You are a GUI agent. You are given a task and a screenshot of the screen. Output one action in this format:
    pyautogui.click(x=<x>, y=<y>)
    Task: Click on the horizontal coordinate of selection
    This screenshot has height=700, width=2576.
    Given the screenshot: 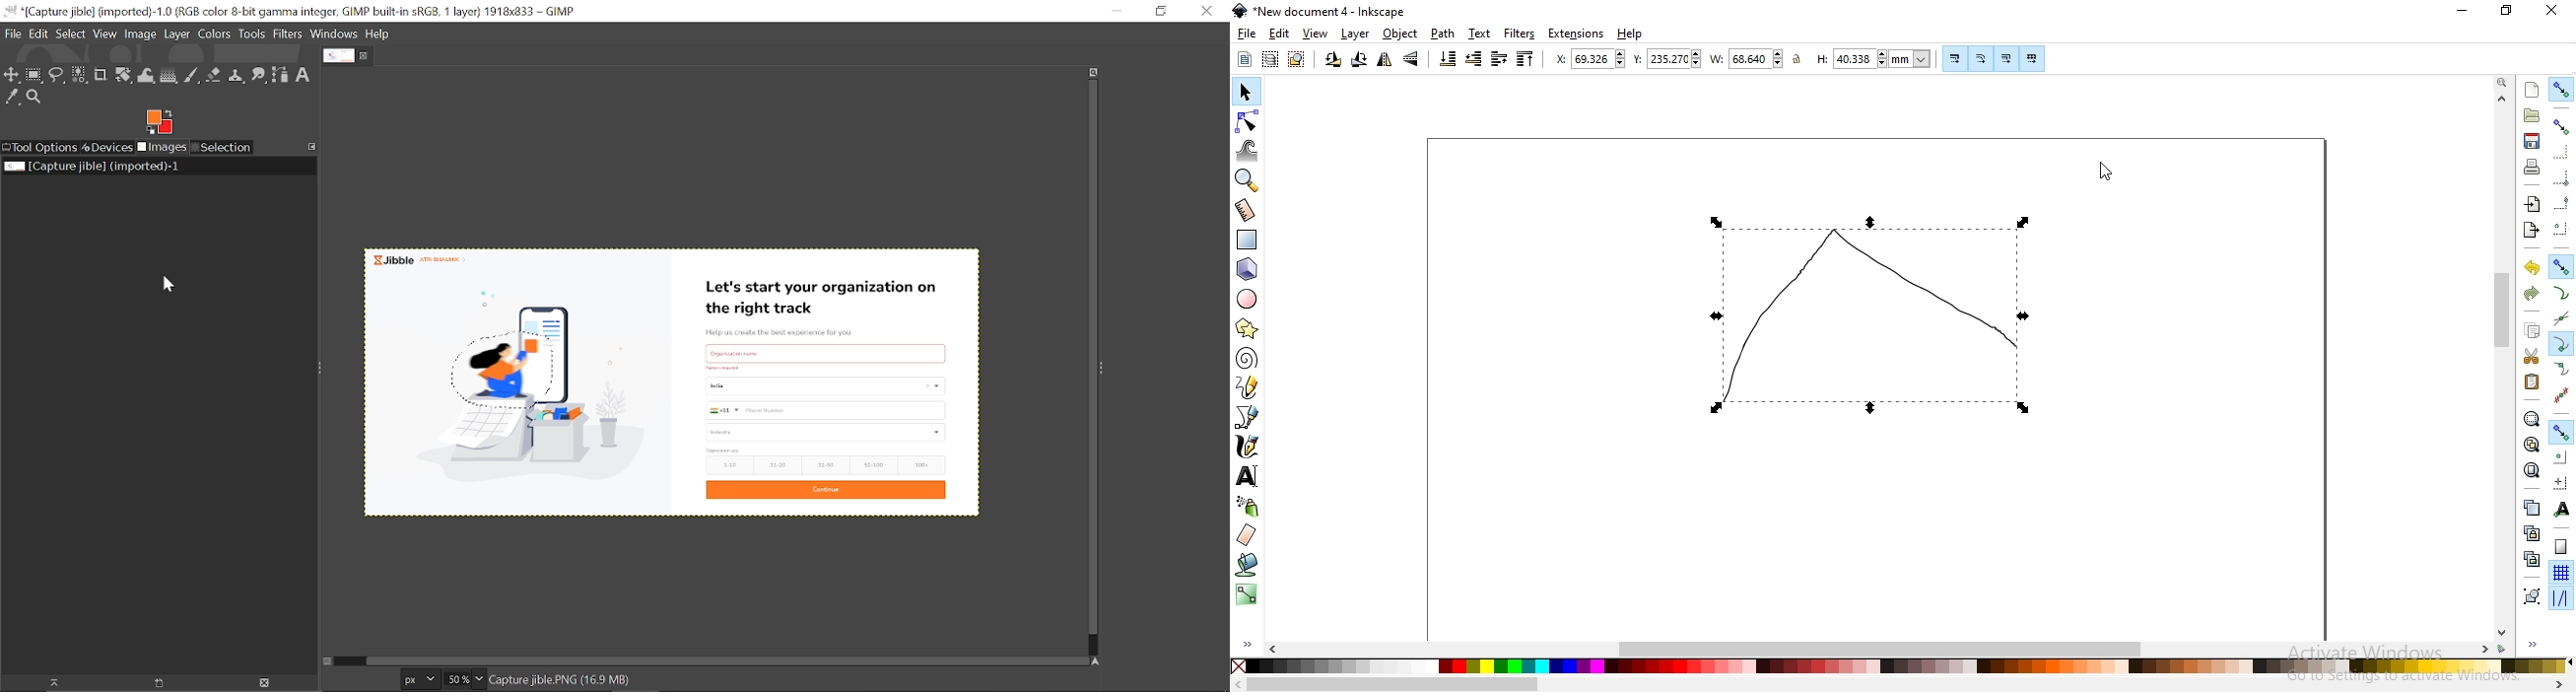 What is the action you would take?
    pyautogui.click(x=1590, y=59)
    